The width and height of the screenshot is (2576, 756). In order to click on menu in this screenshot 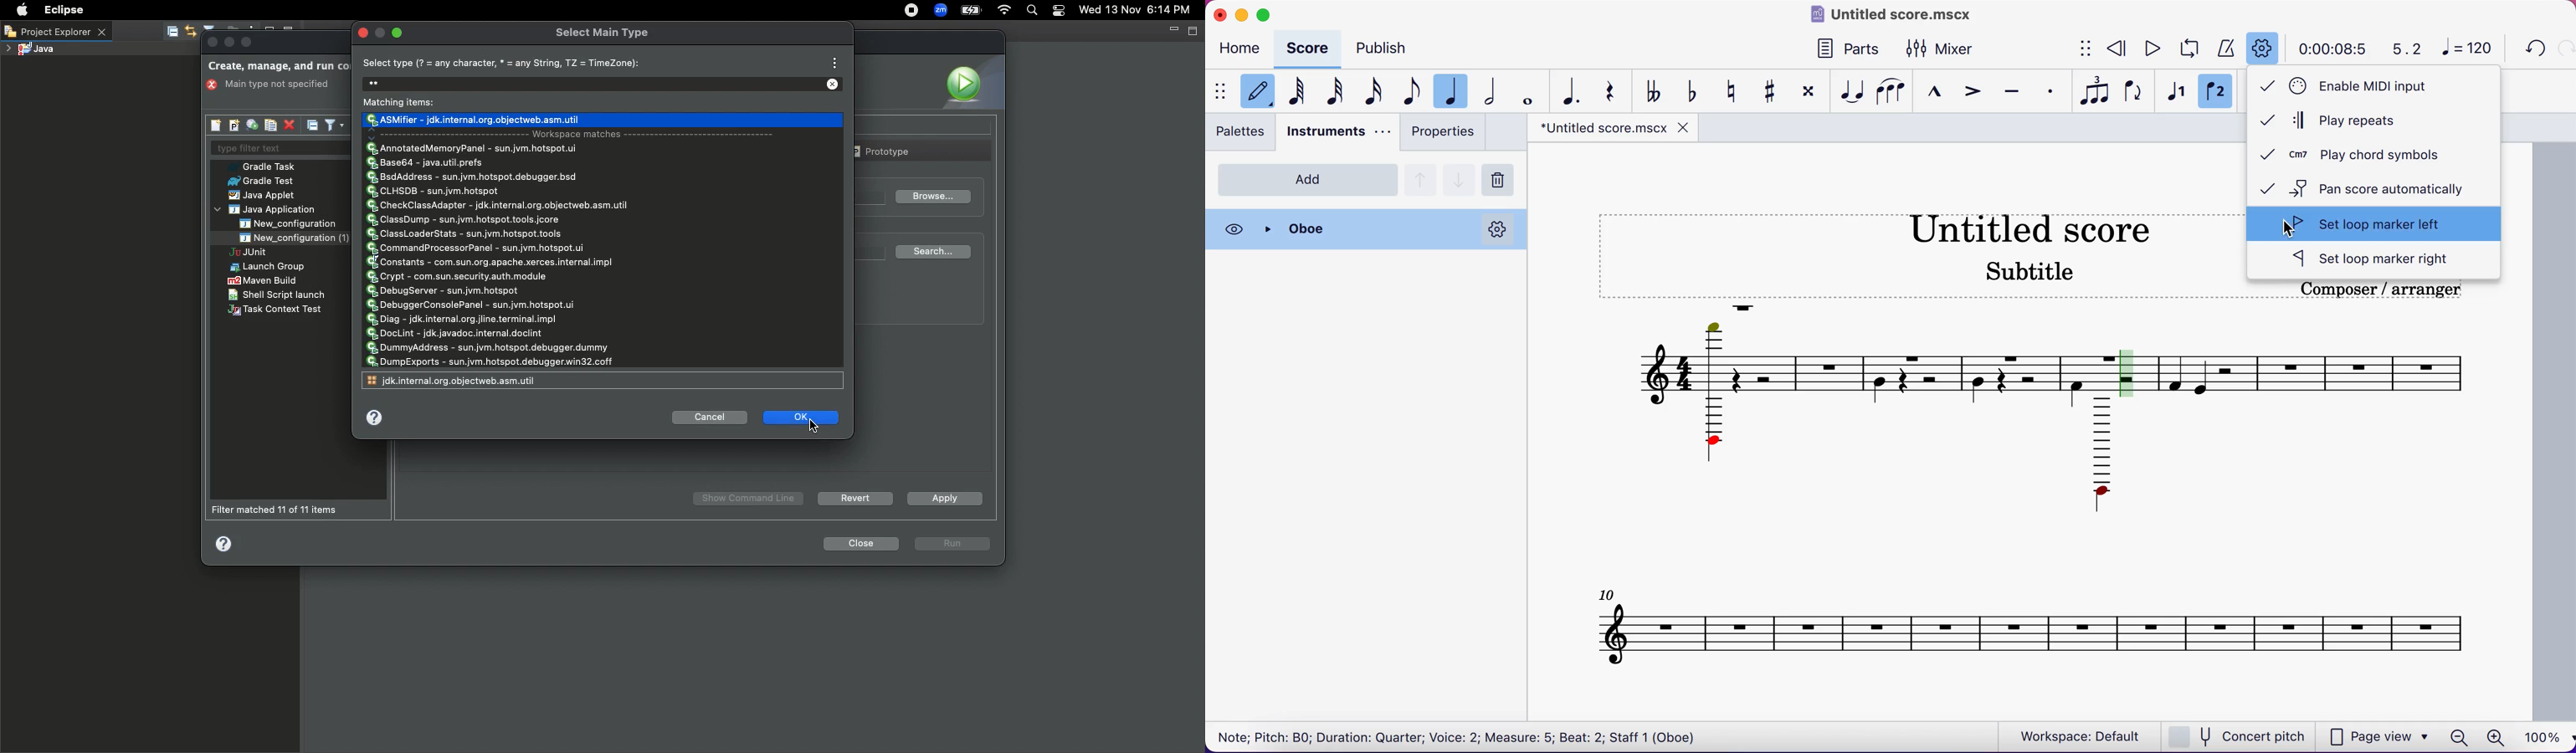, I will do `click(1219, 91)`.